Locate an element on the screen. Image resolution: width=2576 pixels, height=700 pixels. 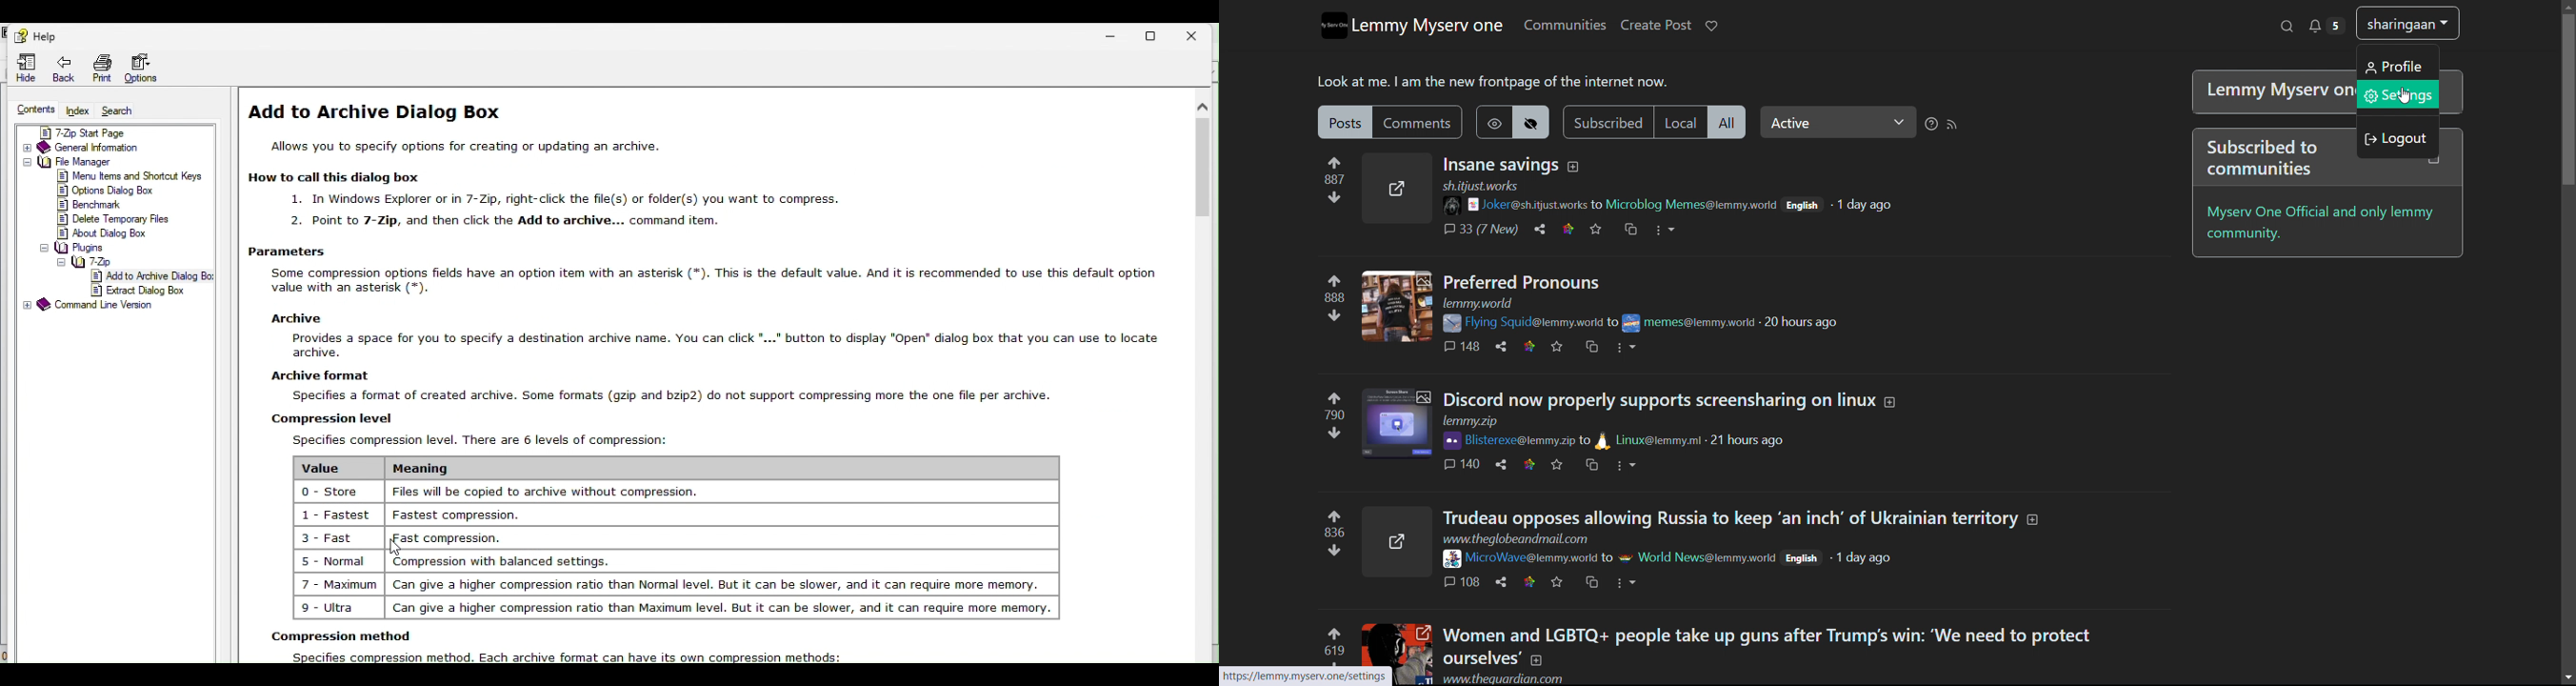
scroll up is located at coordinates (2568, 6).